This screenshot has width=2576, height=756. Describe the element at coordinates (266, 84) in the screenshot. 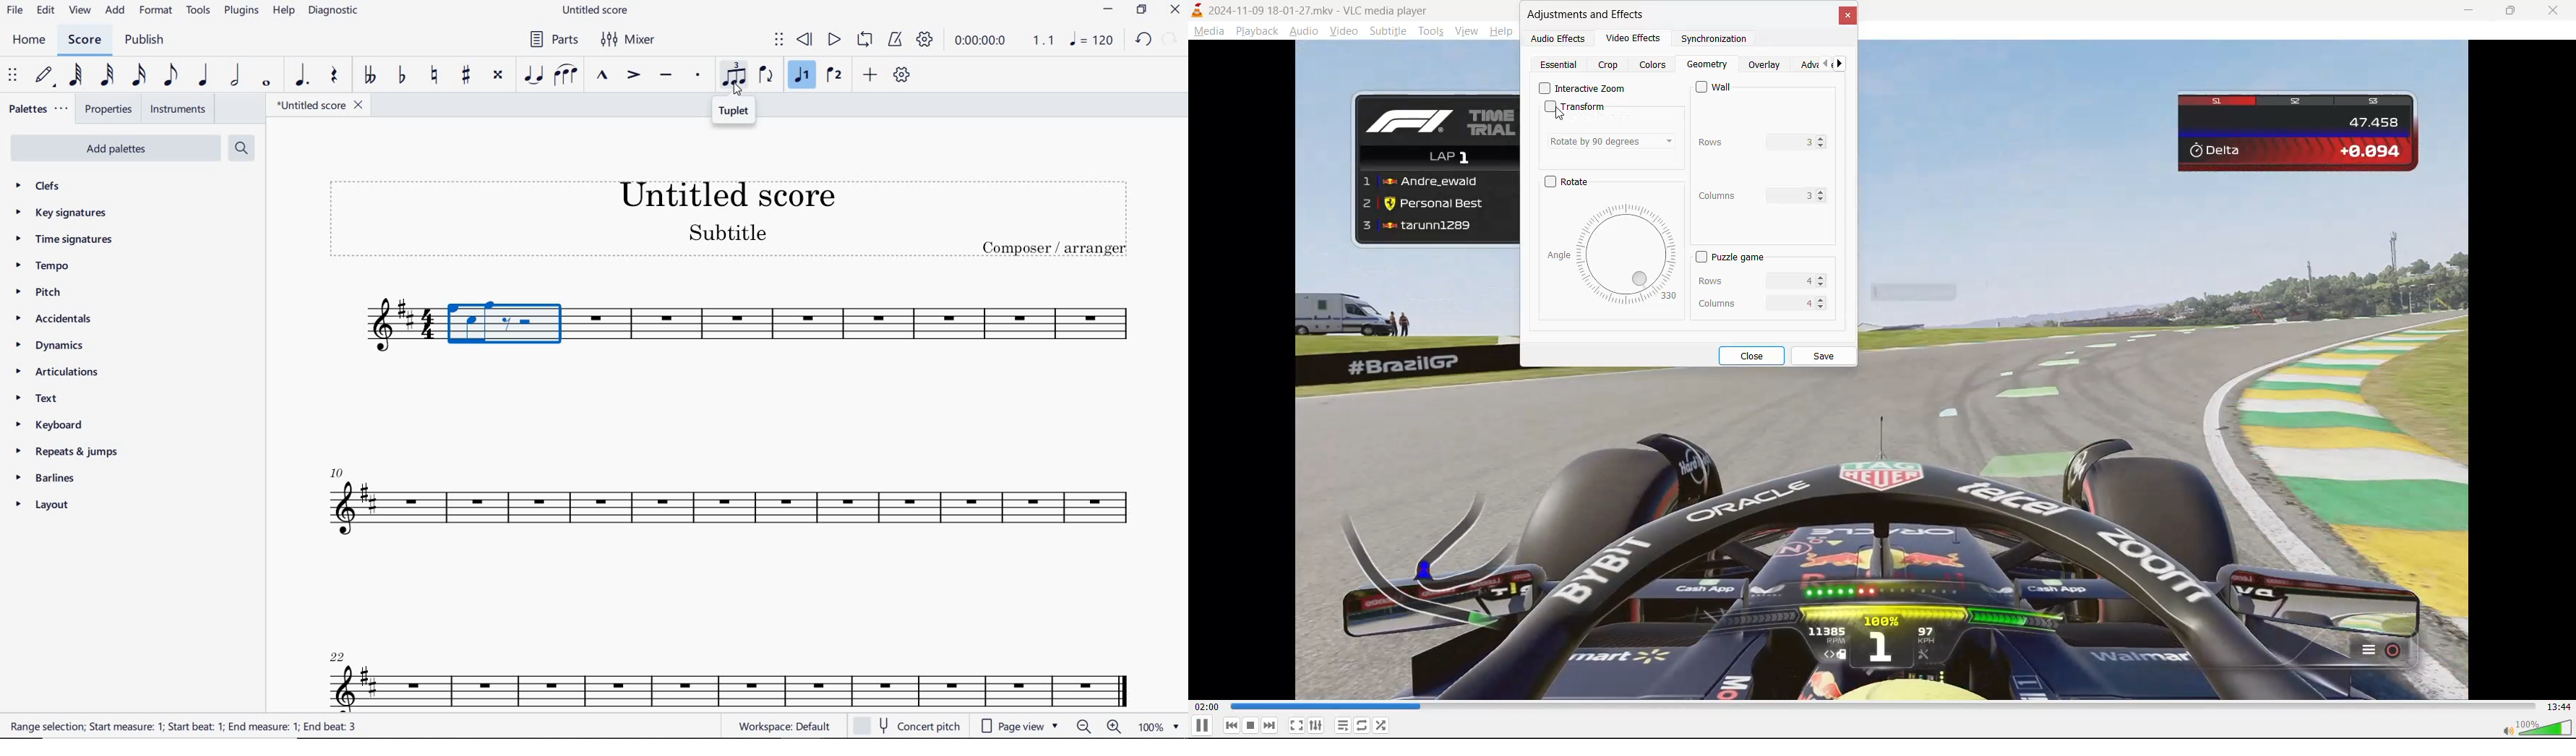

I see `WHOLE NOTE` at that location.